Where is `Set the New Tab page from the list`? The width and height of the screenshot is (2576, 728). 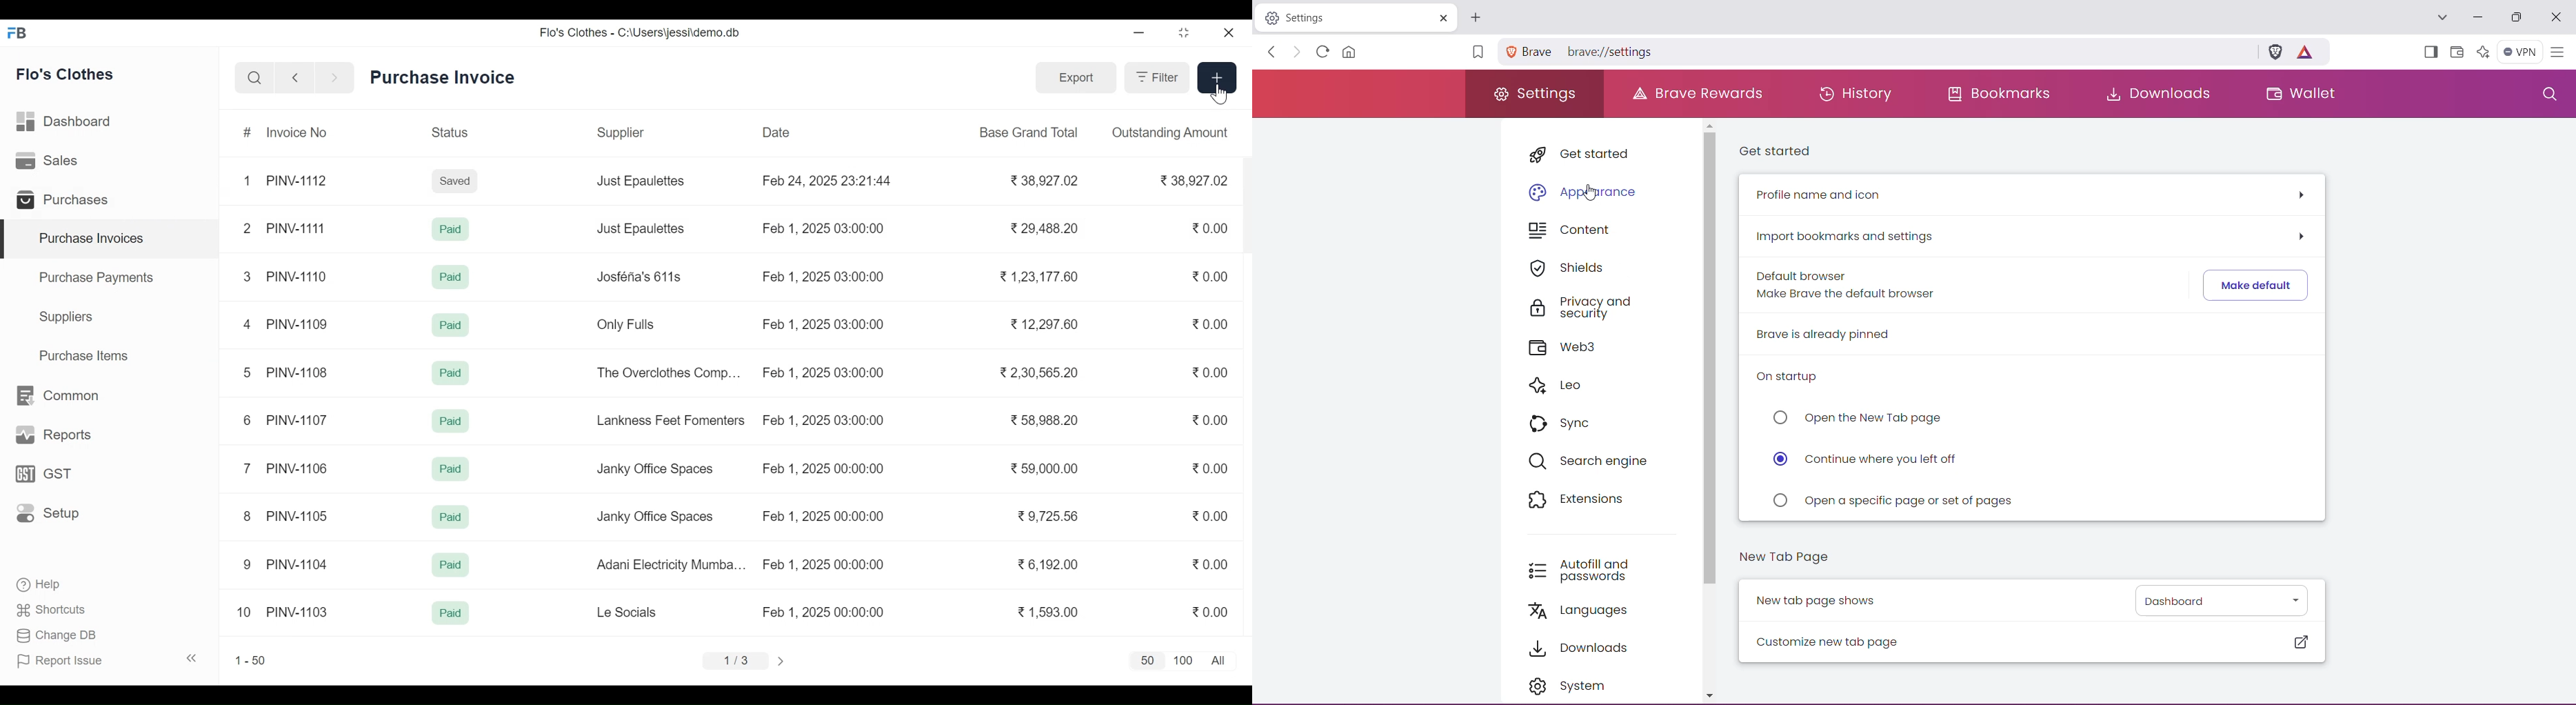 Set the New Tab page from the list is located at coordinates (2222, 602).